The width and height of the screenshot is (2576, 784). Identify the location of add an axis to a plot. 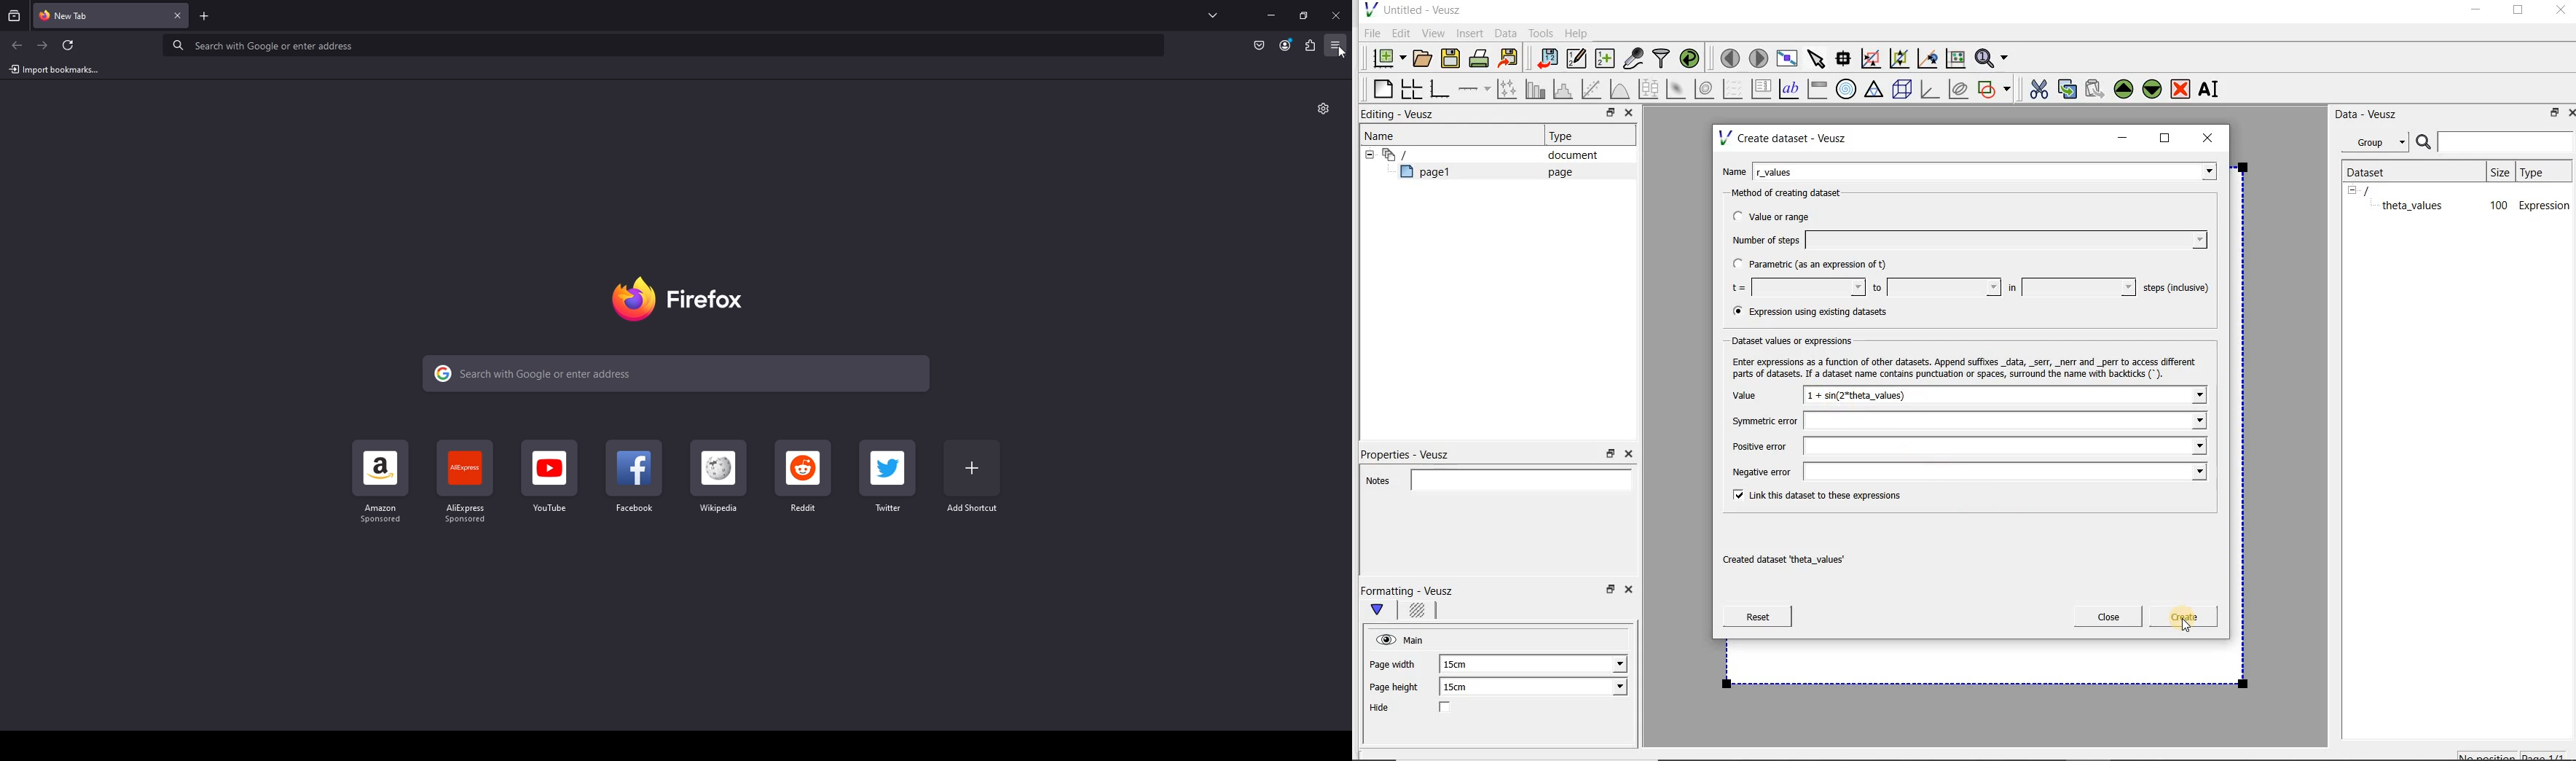
(1475, 89).